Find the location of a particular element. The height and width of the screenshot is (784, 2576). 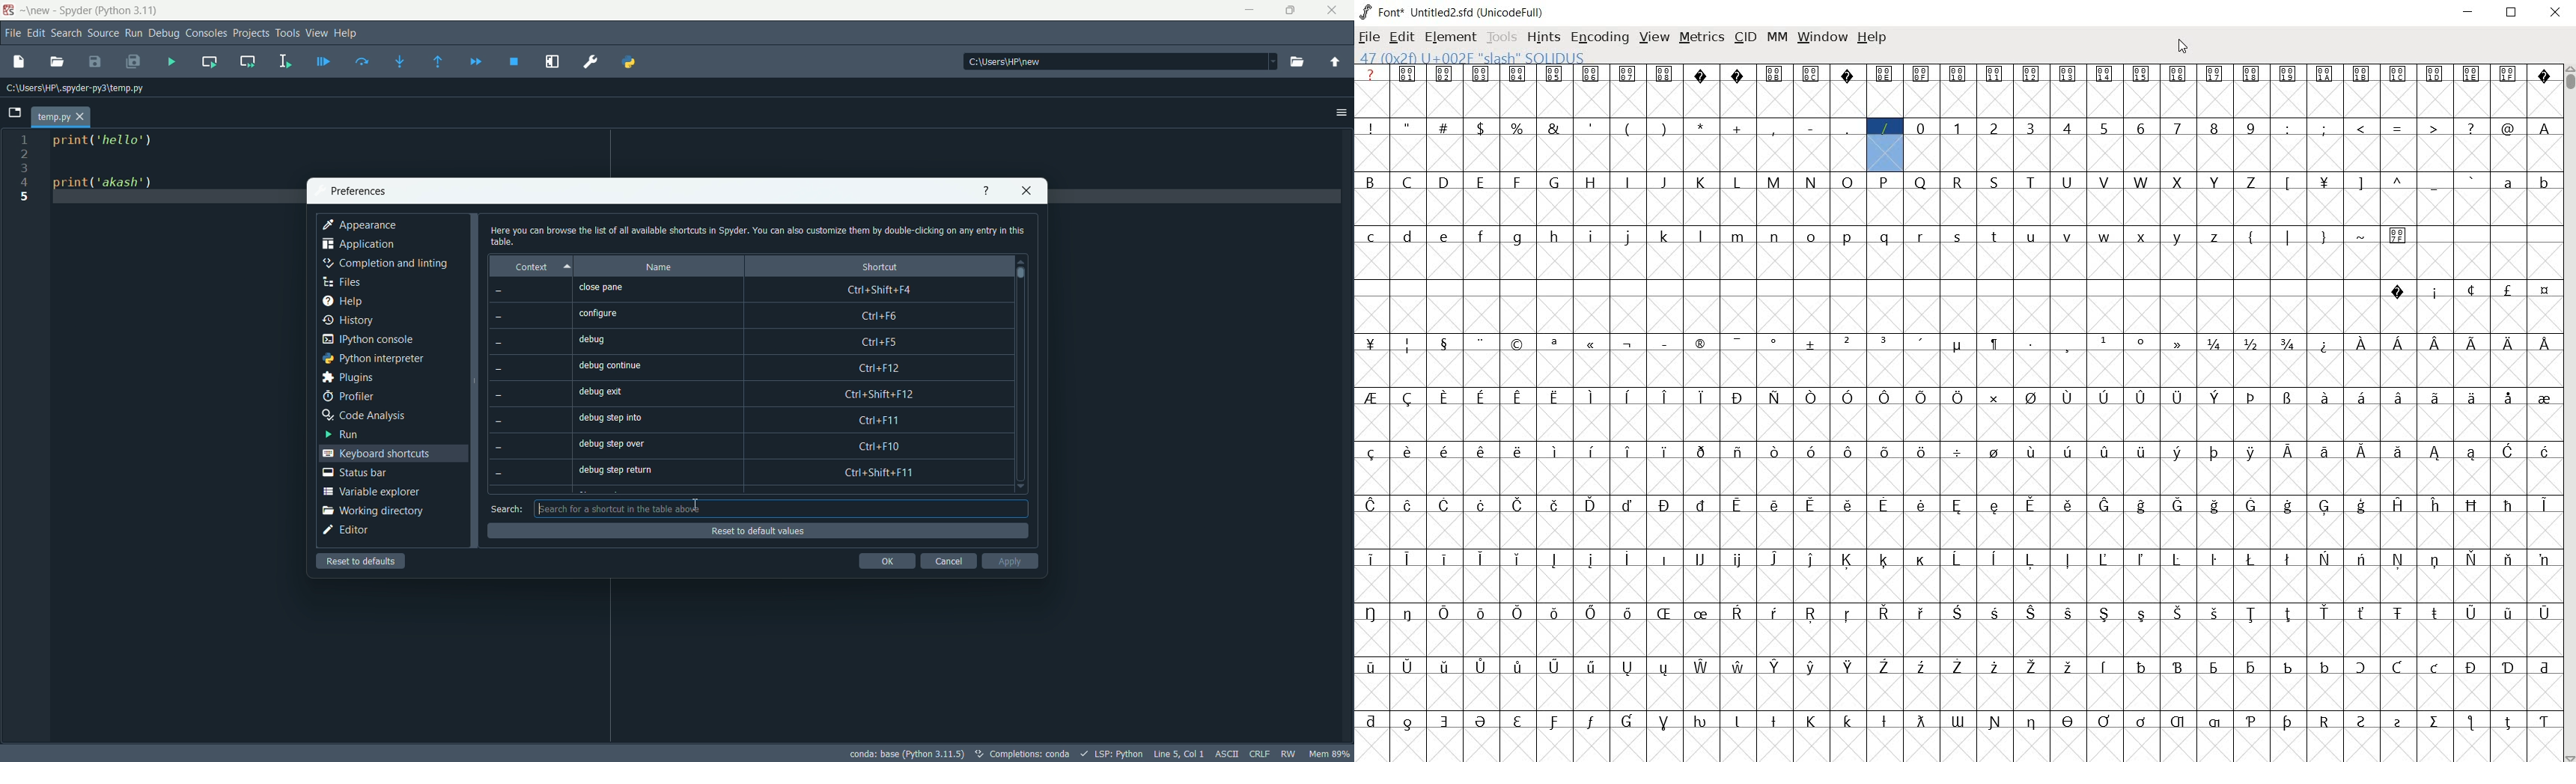

glyph is located at coordinates (1554, 666).